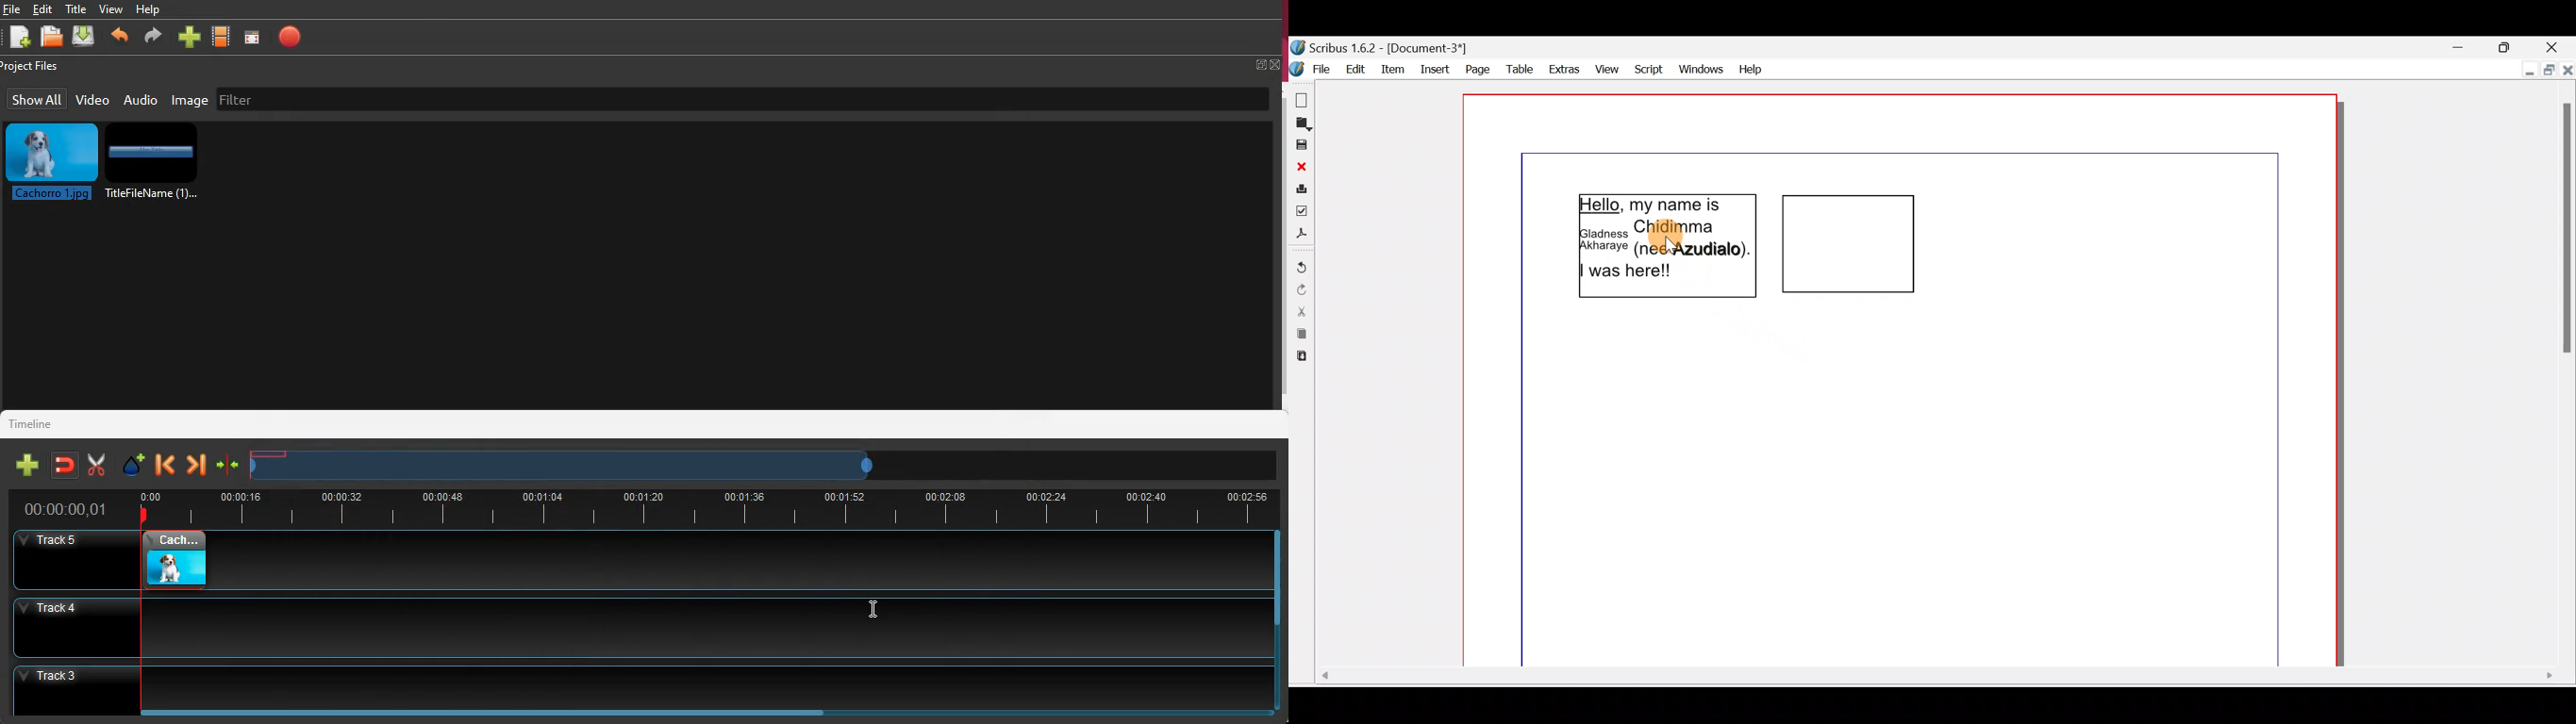  Describe the element at coordinates (2552, 46) in the screenshot. I see `Close` at that location.